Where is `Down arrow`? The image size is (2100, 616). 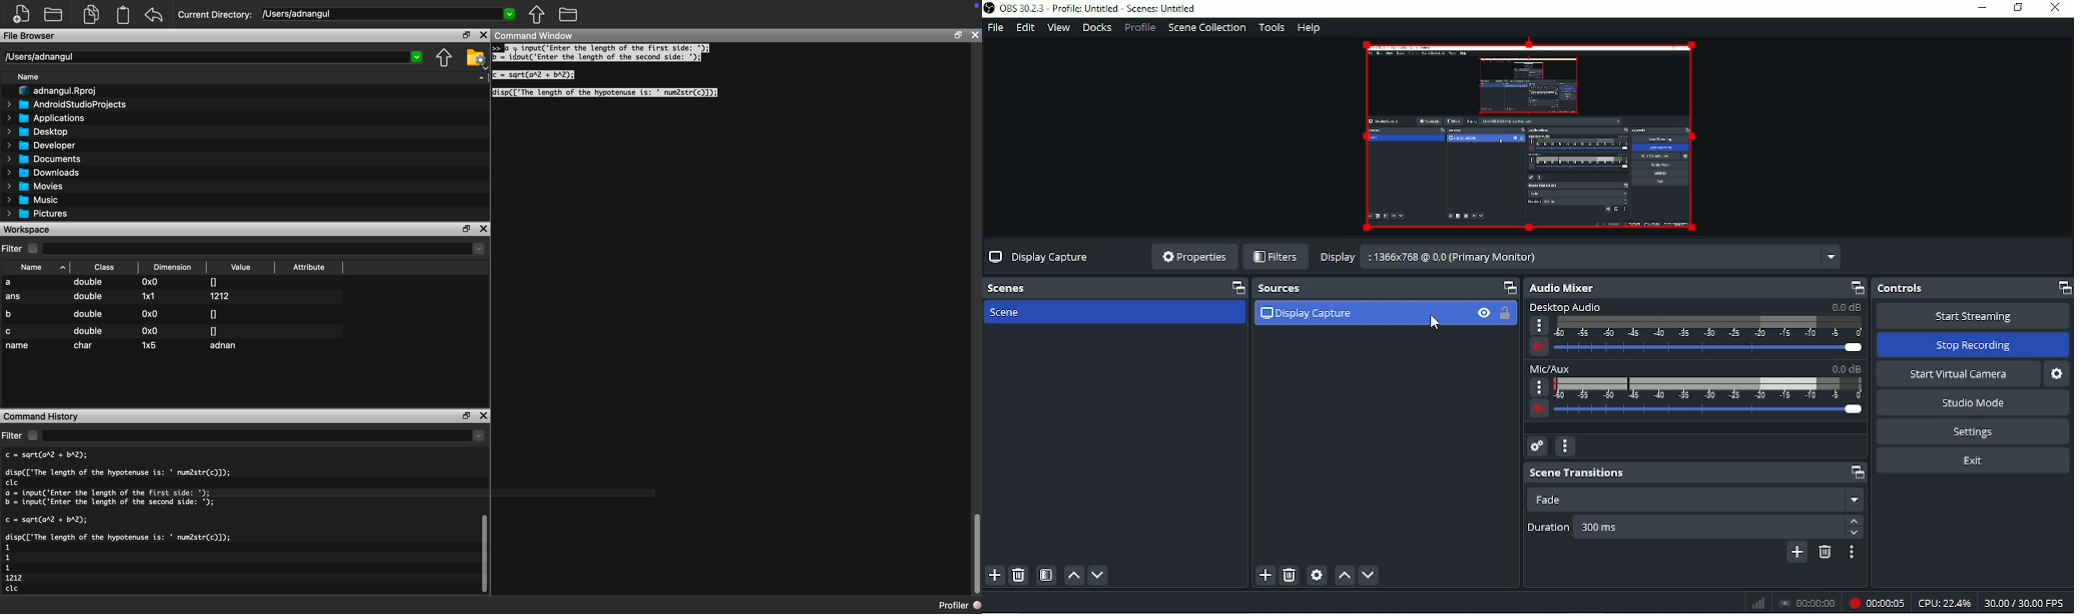 Down arrow is located at coordinates (1853, 534).